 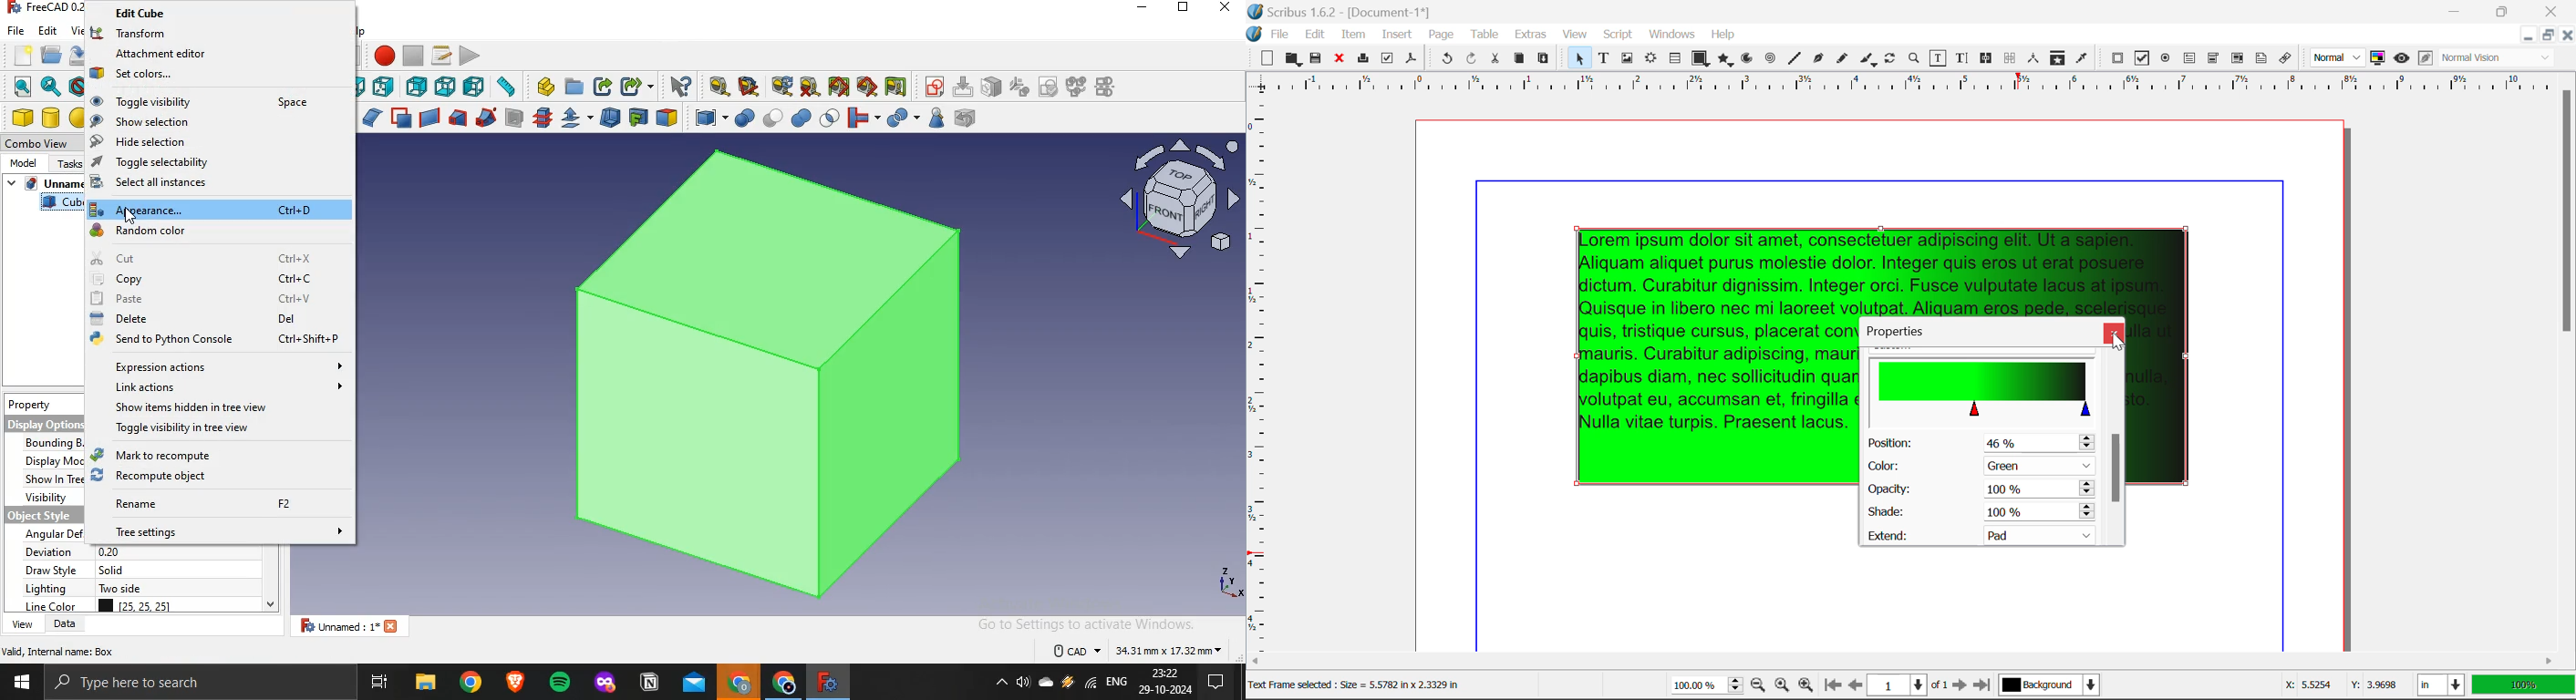 What do you see at coordinates (1856, 687) in the screenshot?
I see `Previous Page` at bounding box center [1856, 687].